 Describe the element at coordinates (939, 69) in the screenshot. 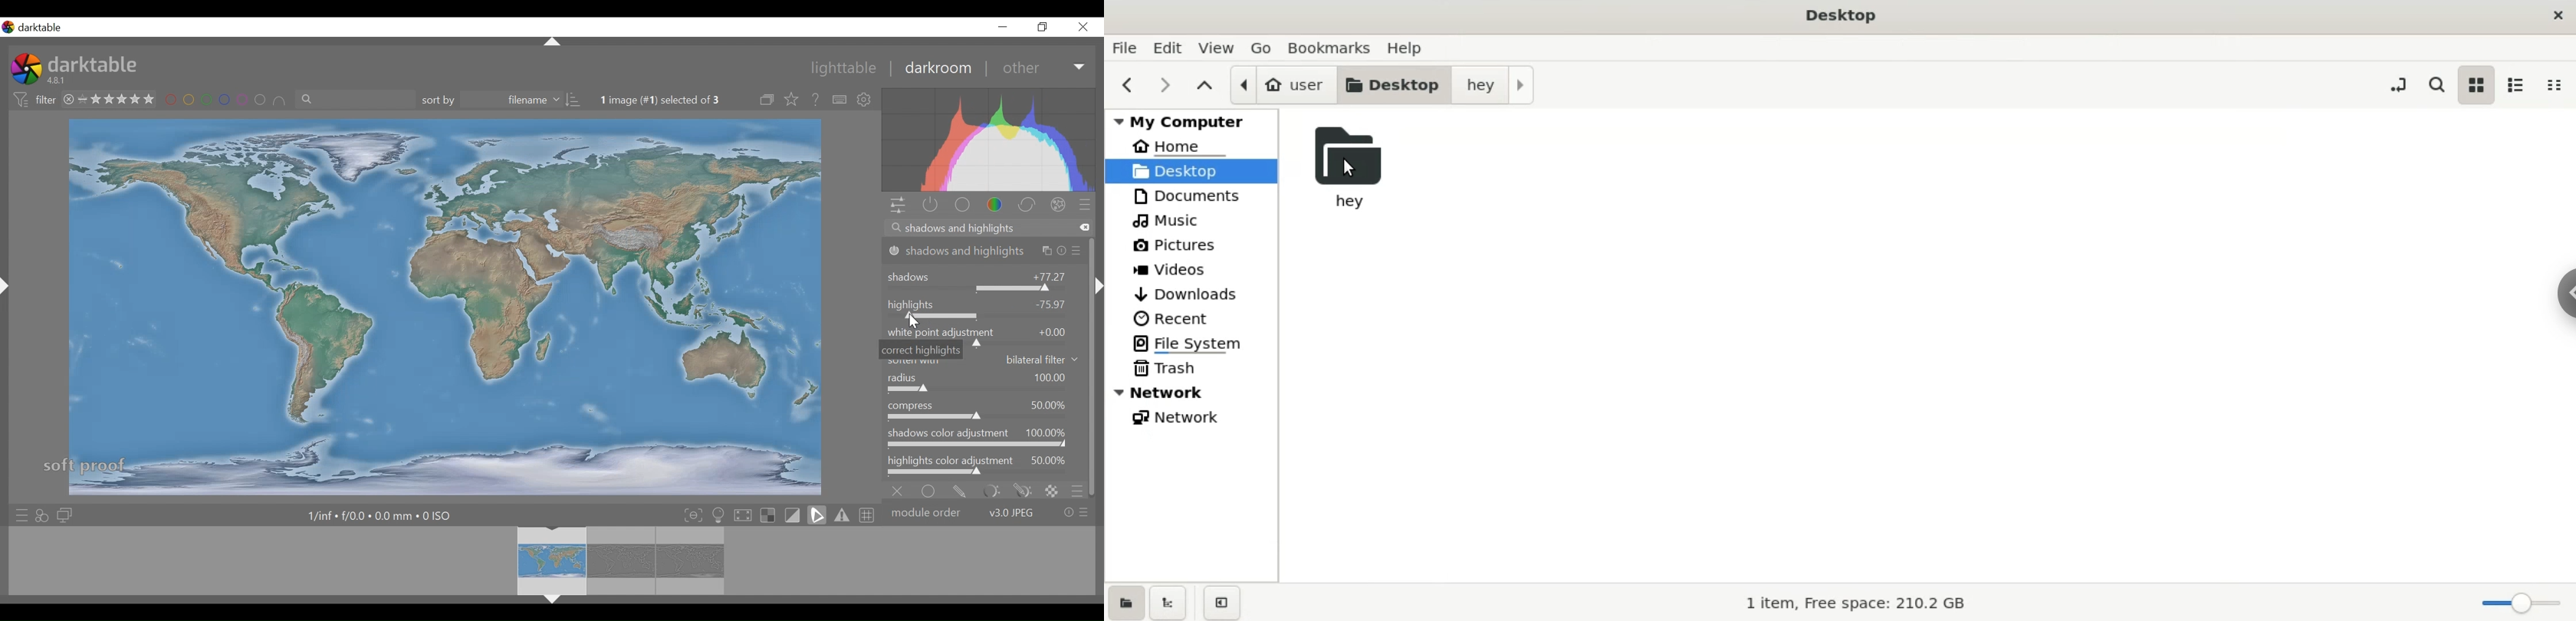

I see `darkroom` at that location.